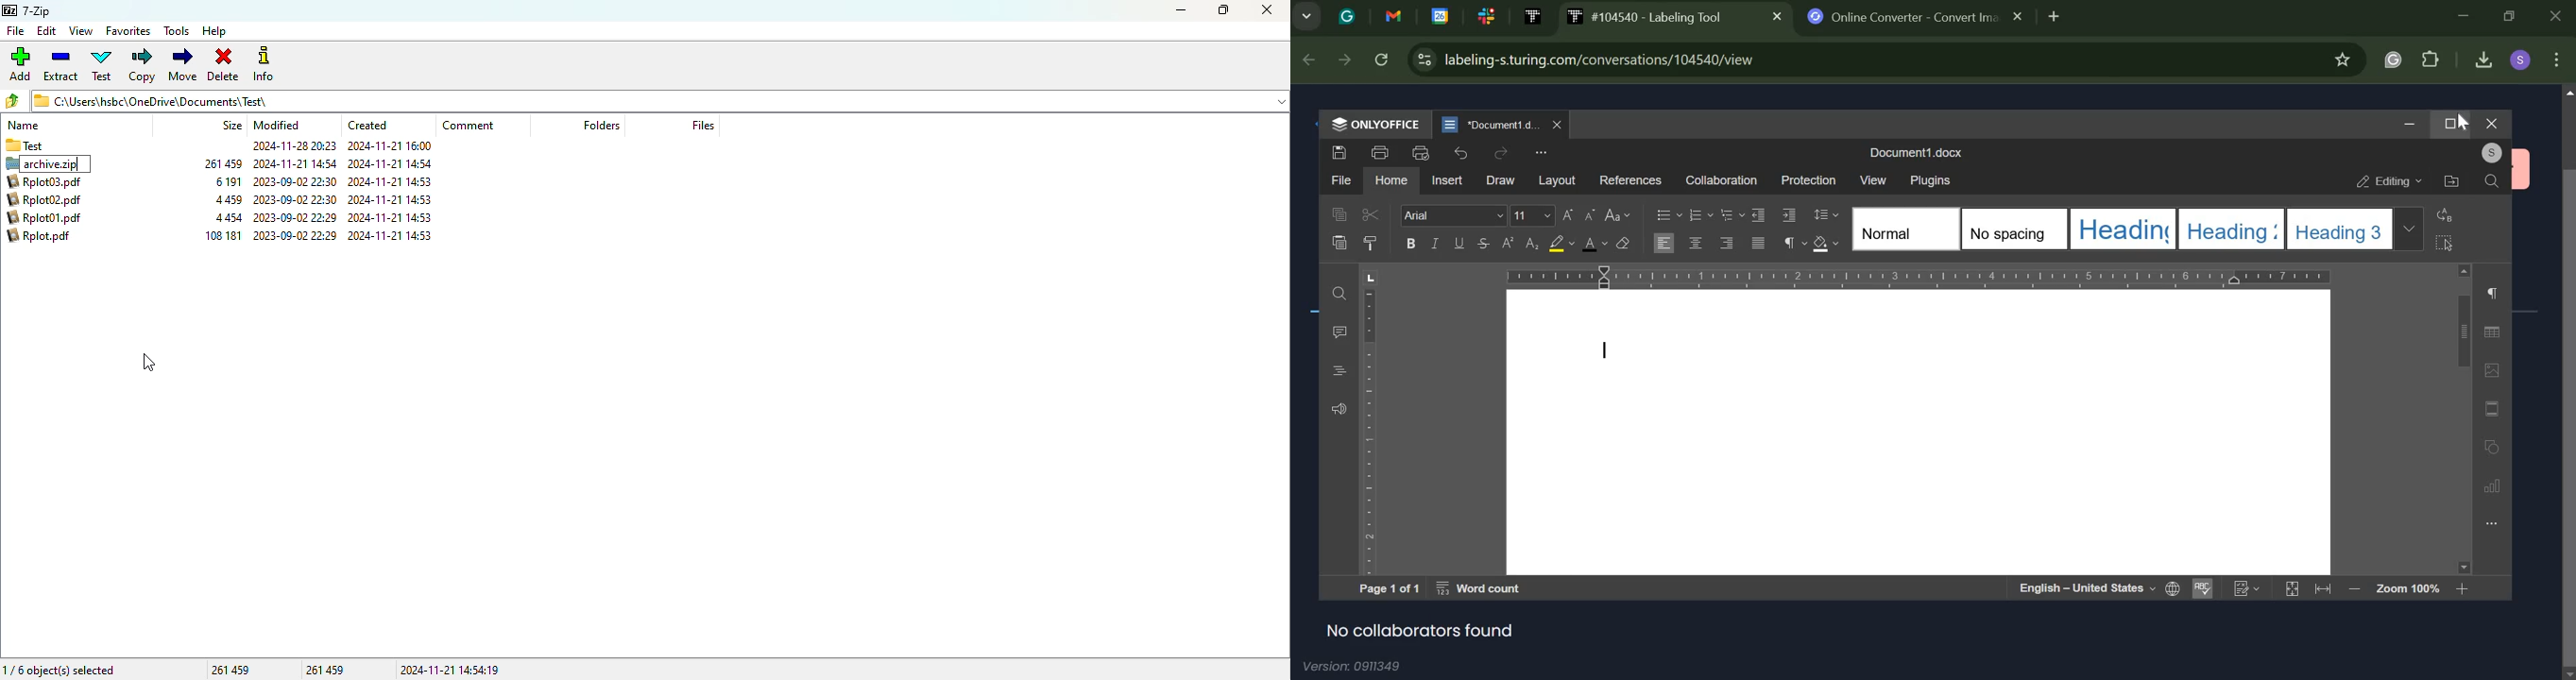  What do you see at coordinates (2463, 588) in the screenshot?
I see `Increase zoom` at bounding box center [2463, 588].